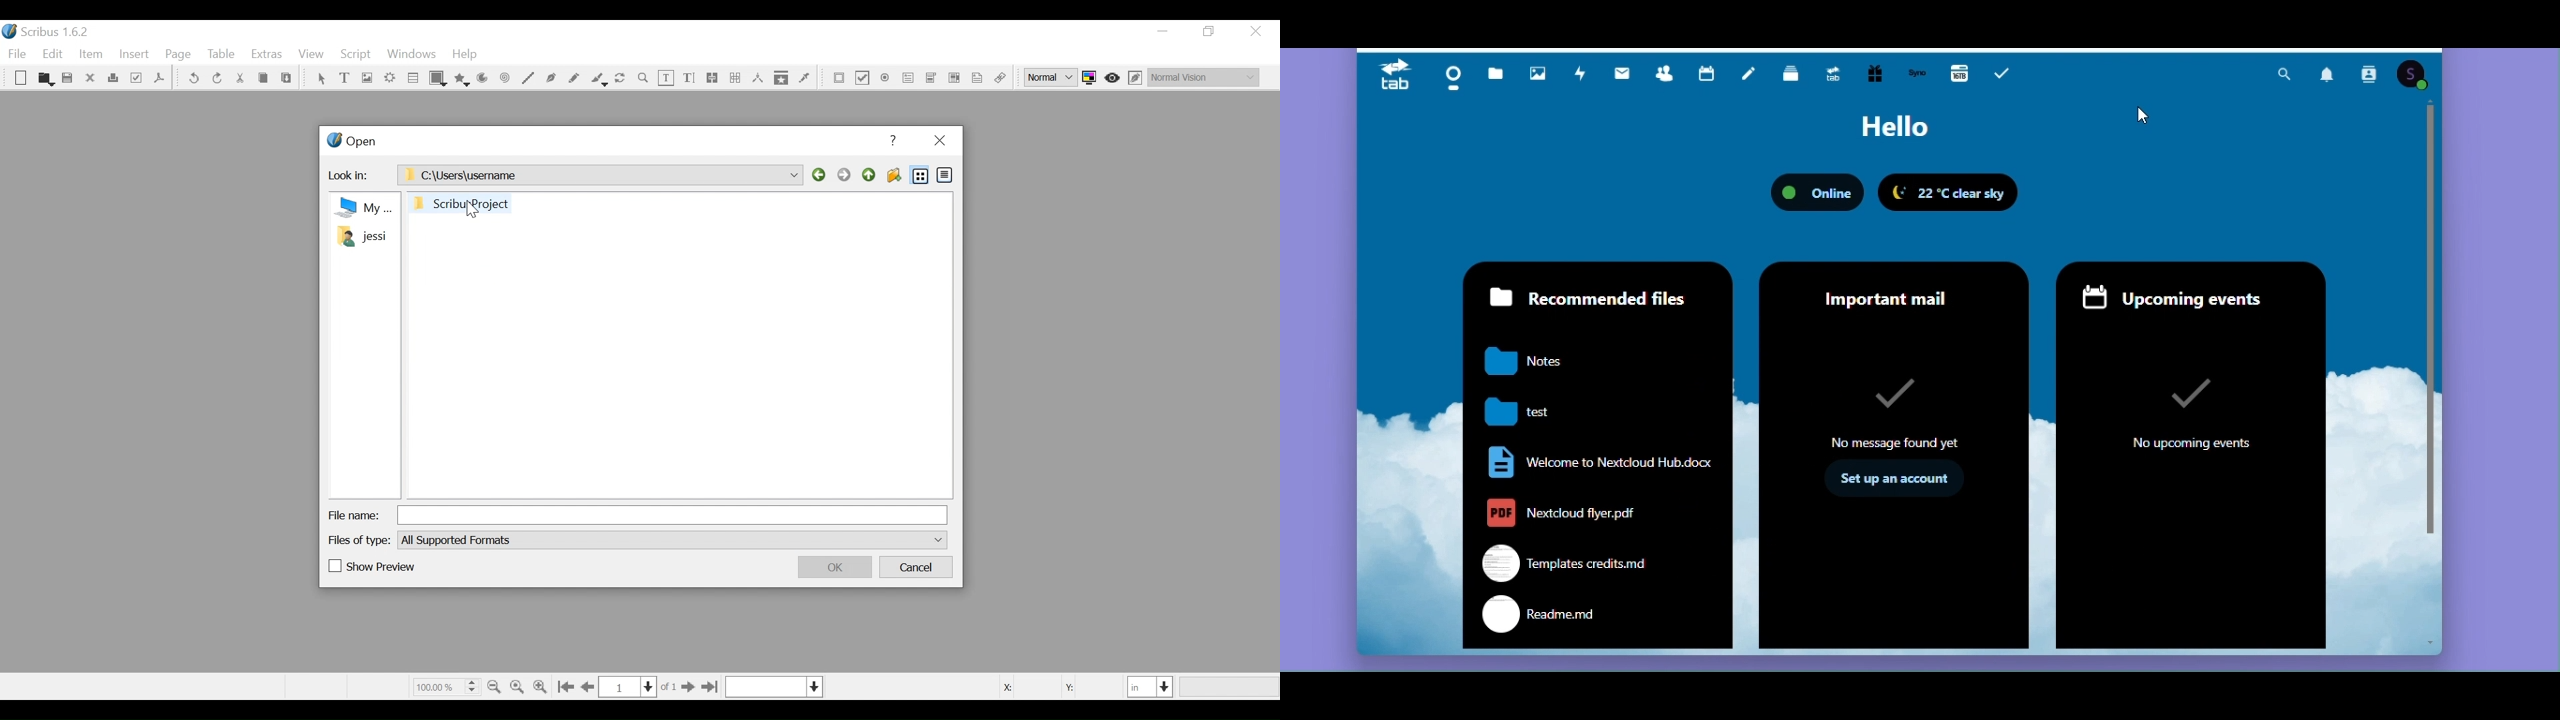 Image resolution: width=2576 pixels, height=728 pixels. I want to click on Upcoming events, so click(2191, 293).